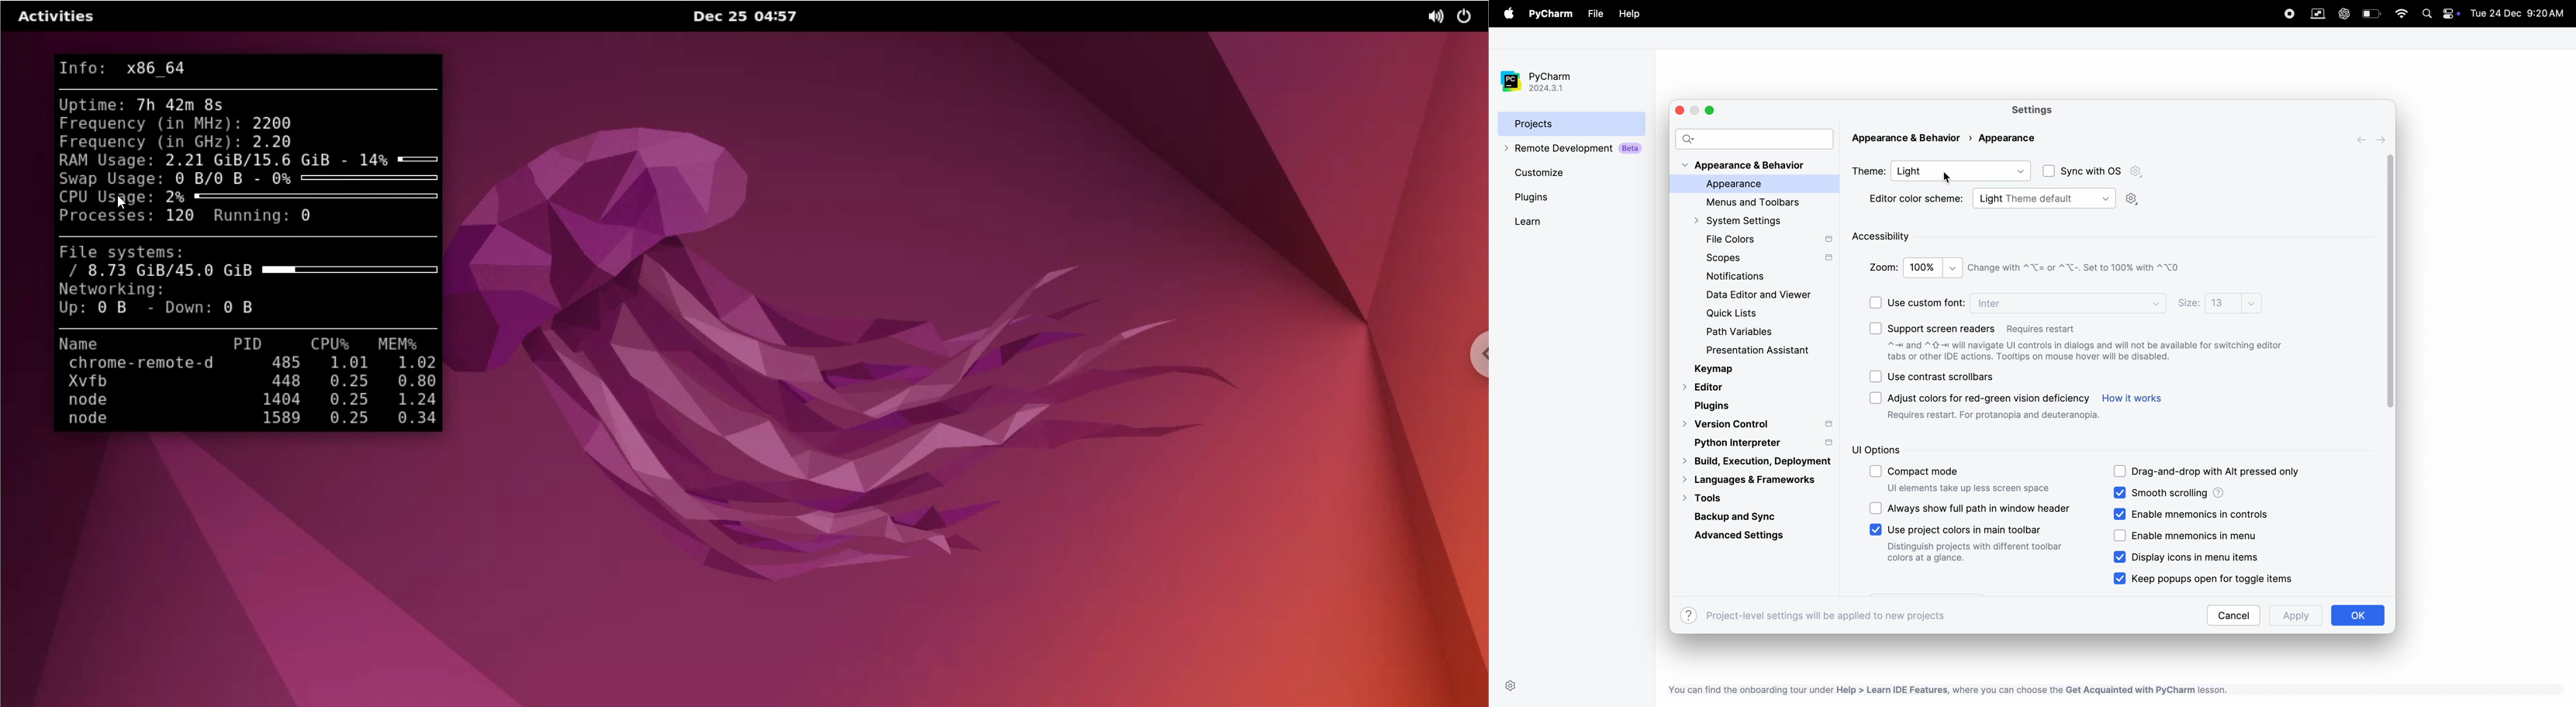 This screenshot has width=2576, height=728. Describe the element at coordinates (1876, 473) in the screenshot. I see `check box` at that location.